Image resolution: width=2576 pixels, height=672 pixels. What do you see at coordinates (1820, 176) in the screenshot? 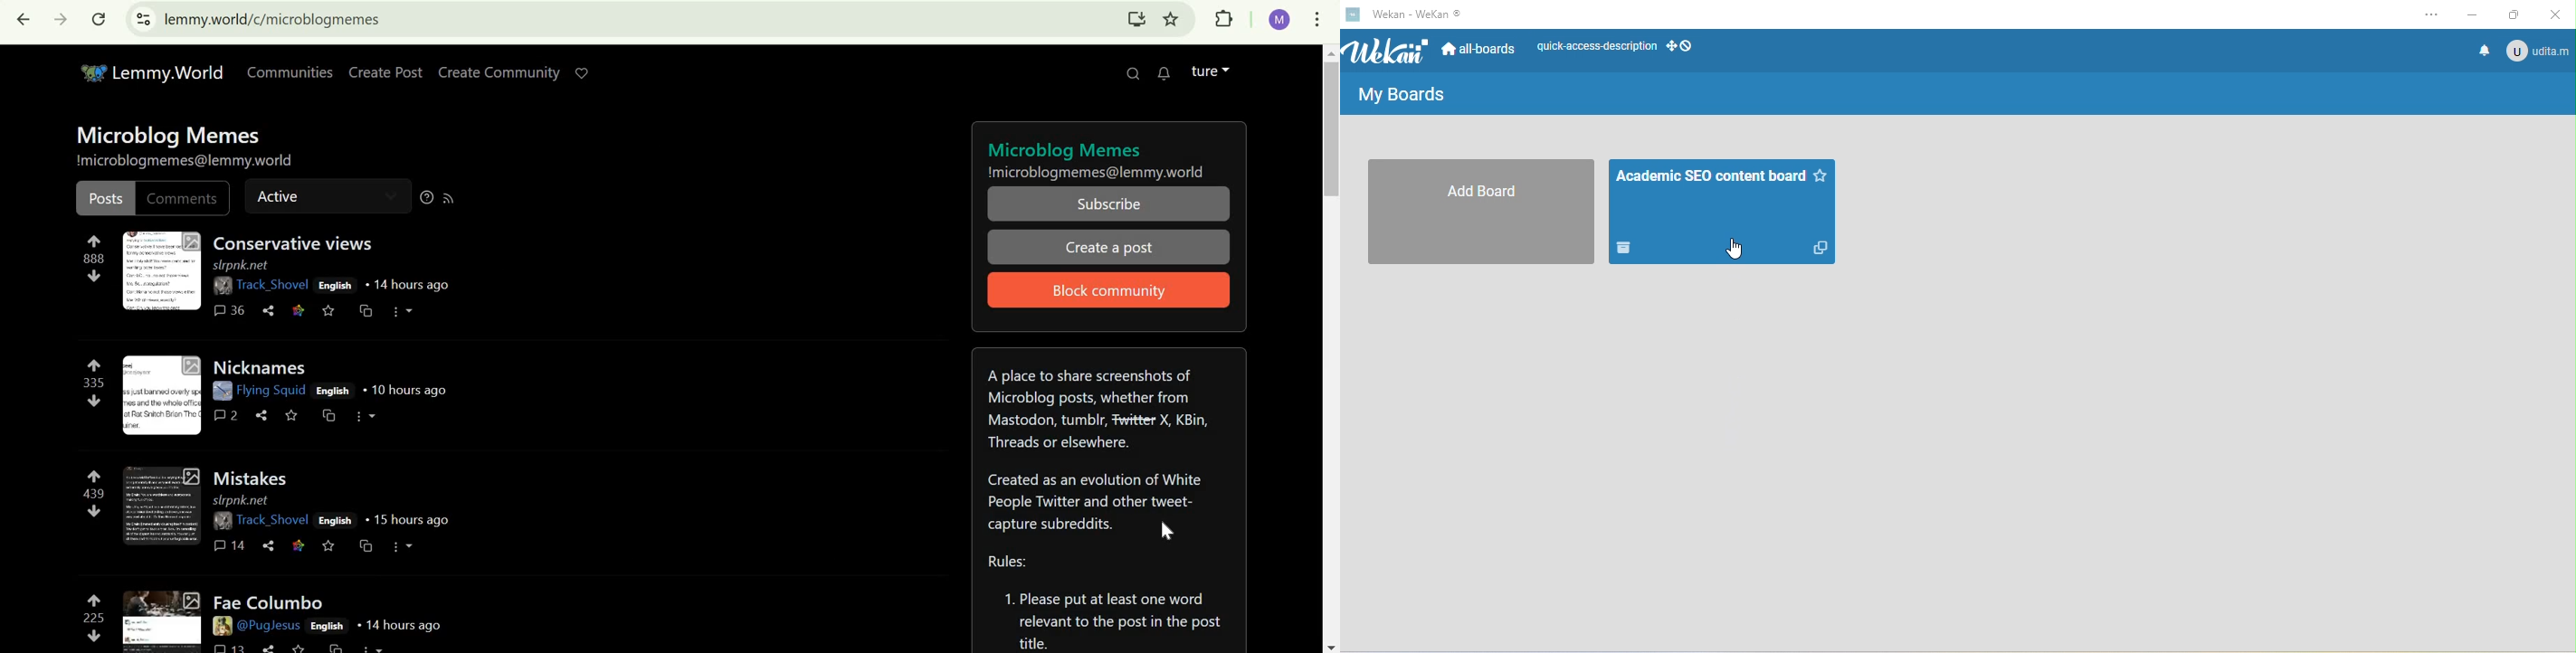
I see `star this board` at bounding box center [1820, 176].